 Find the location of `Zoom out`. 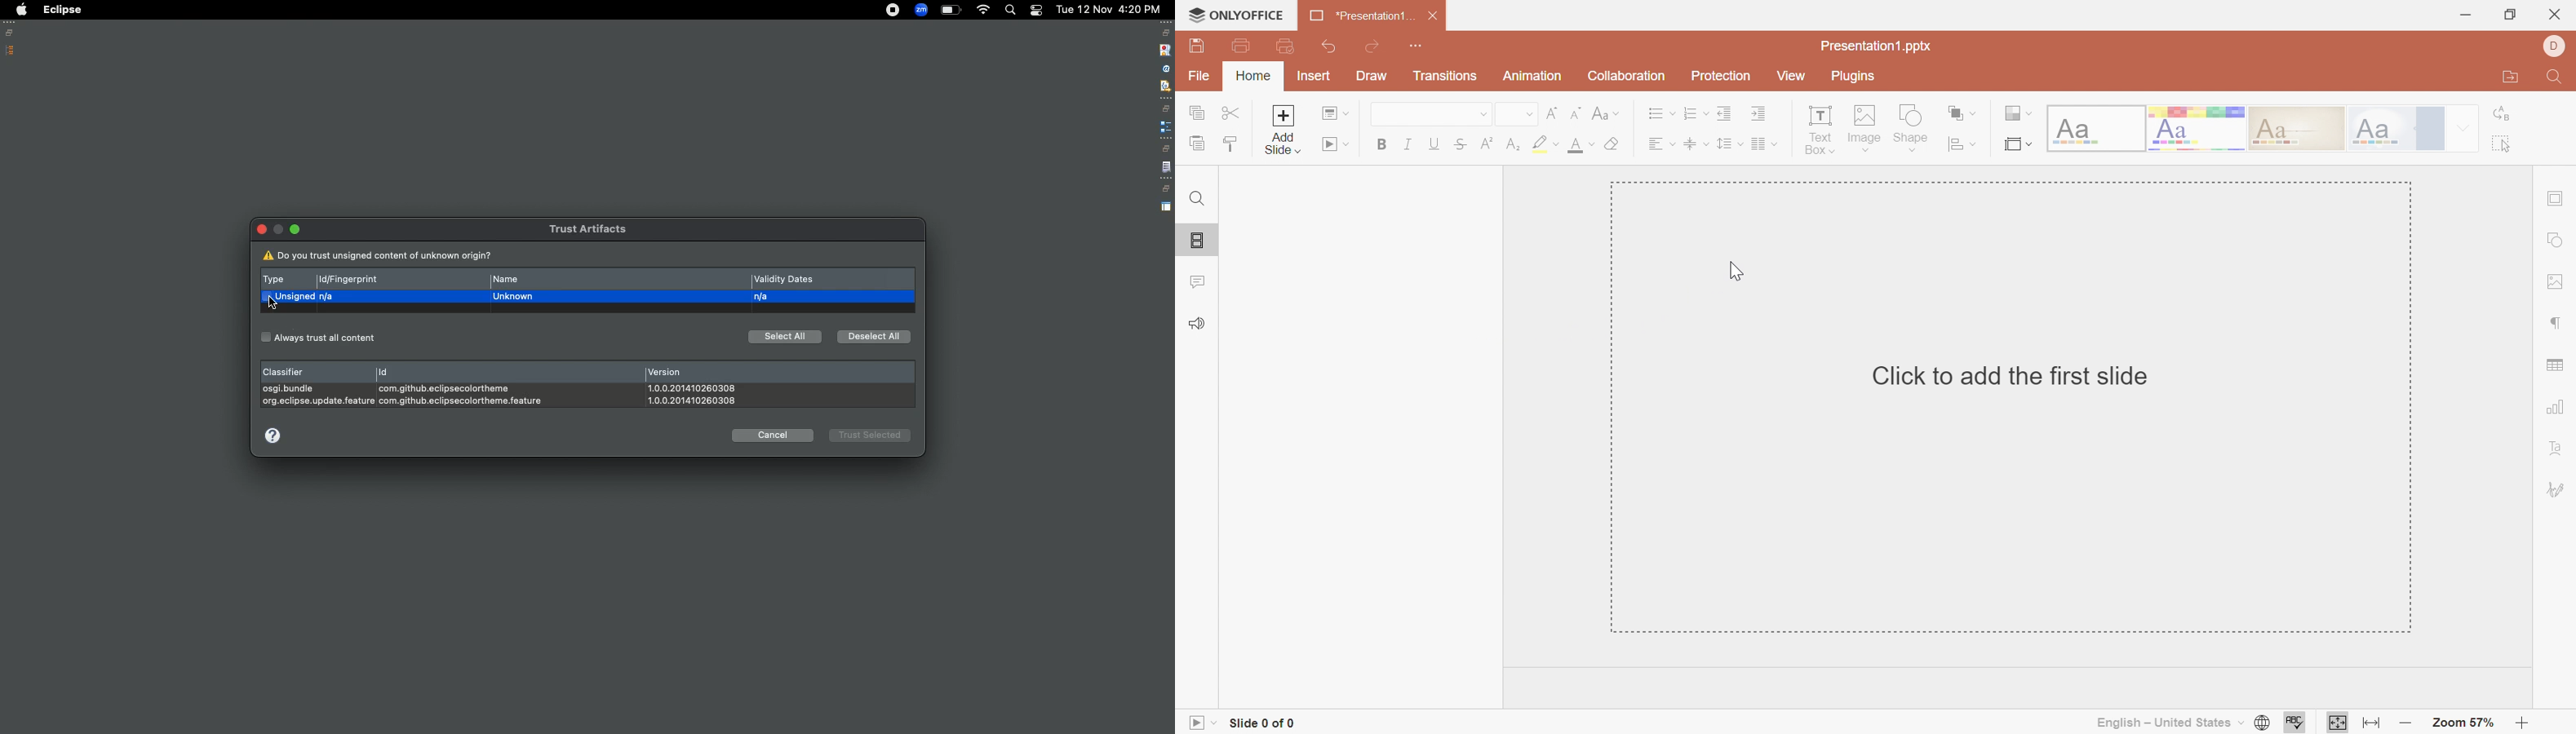

Zoom out is located at coordinates (2408, 725).